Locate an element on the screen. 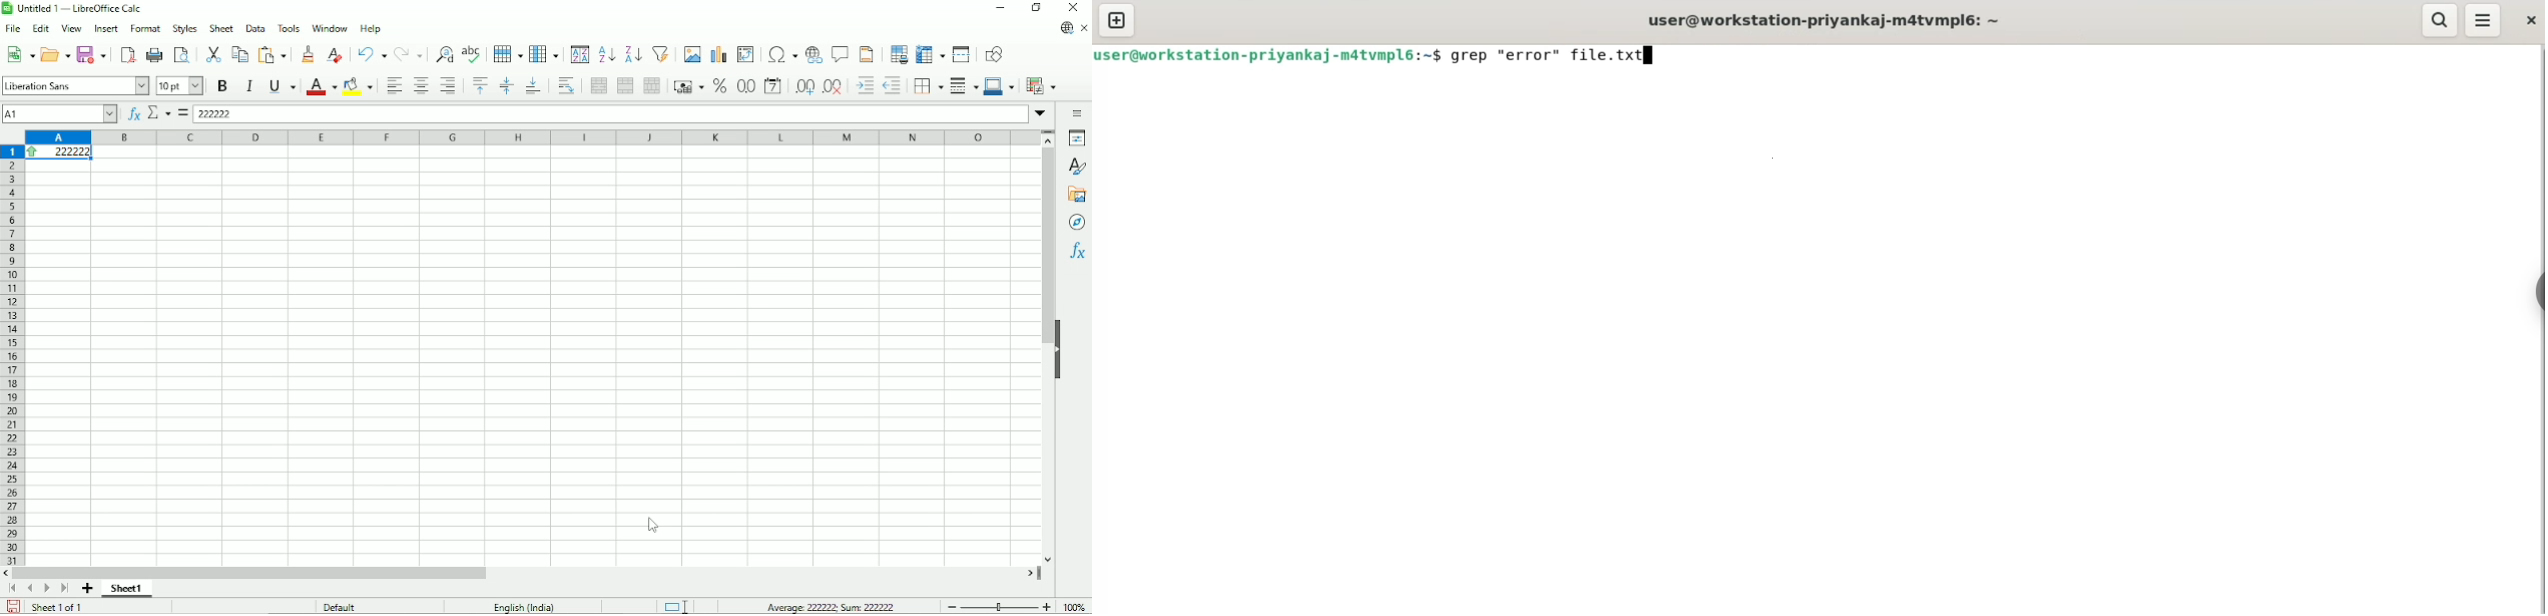 The width and height of the screenshot is (2548, 616). Vertical scrollbar is located at coordinates (1044, 246).